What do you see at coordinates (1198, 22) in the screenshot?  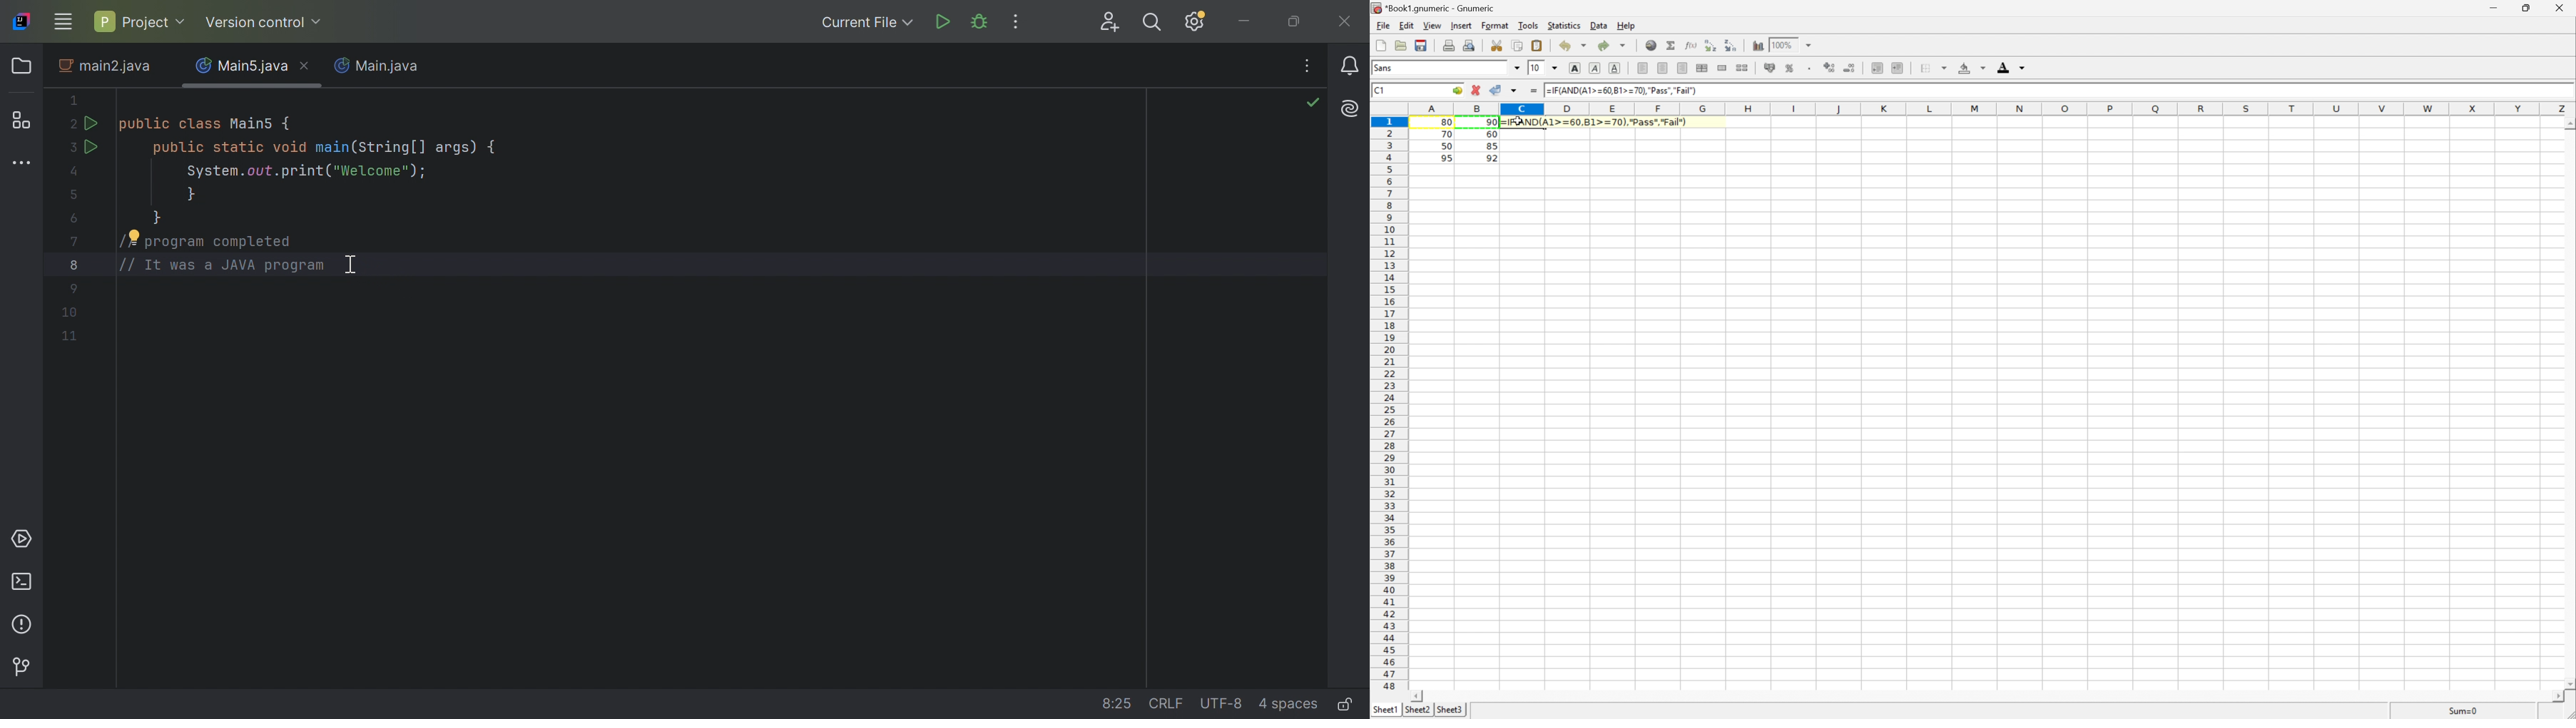 I see `Updates available. IDE and Project Settings.` at bounding box center [1198, 22].